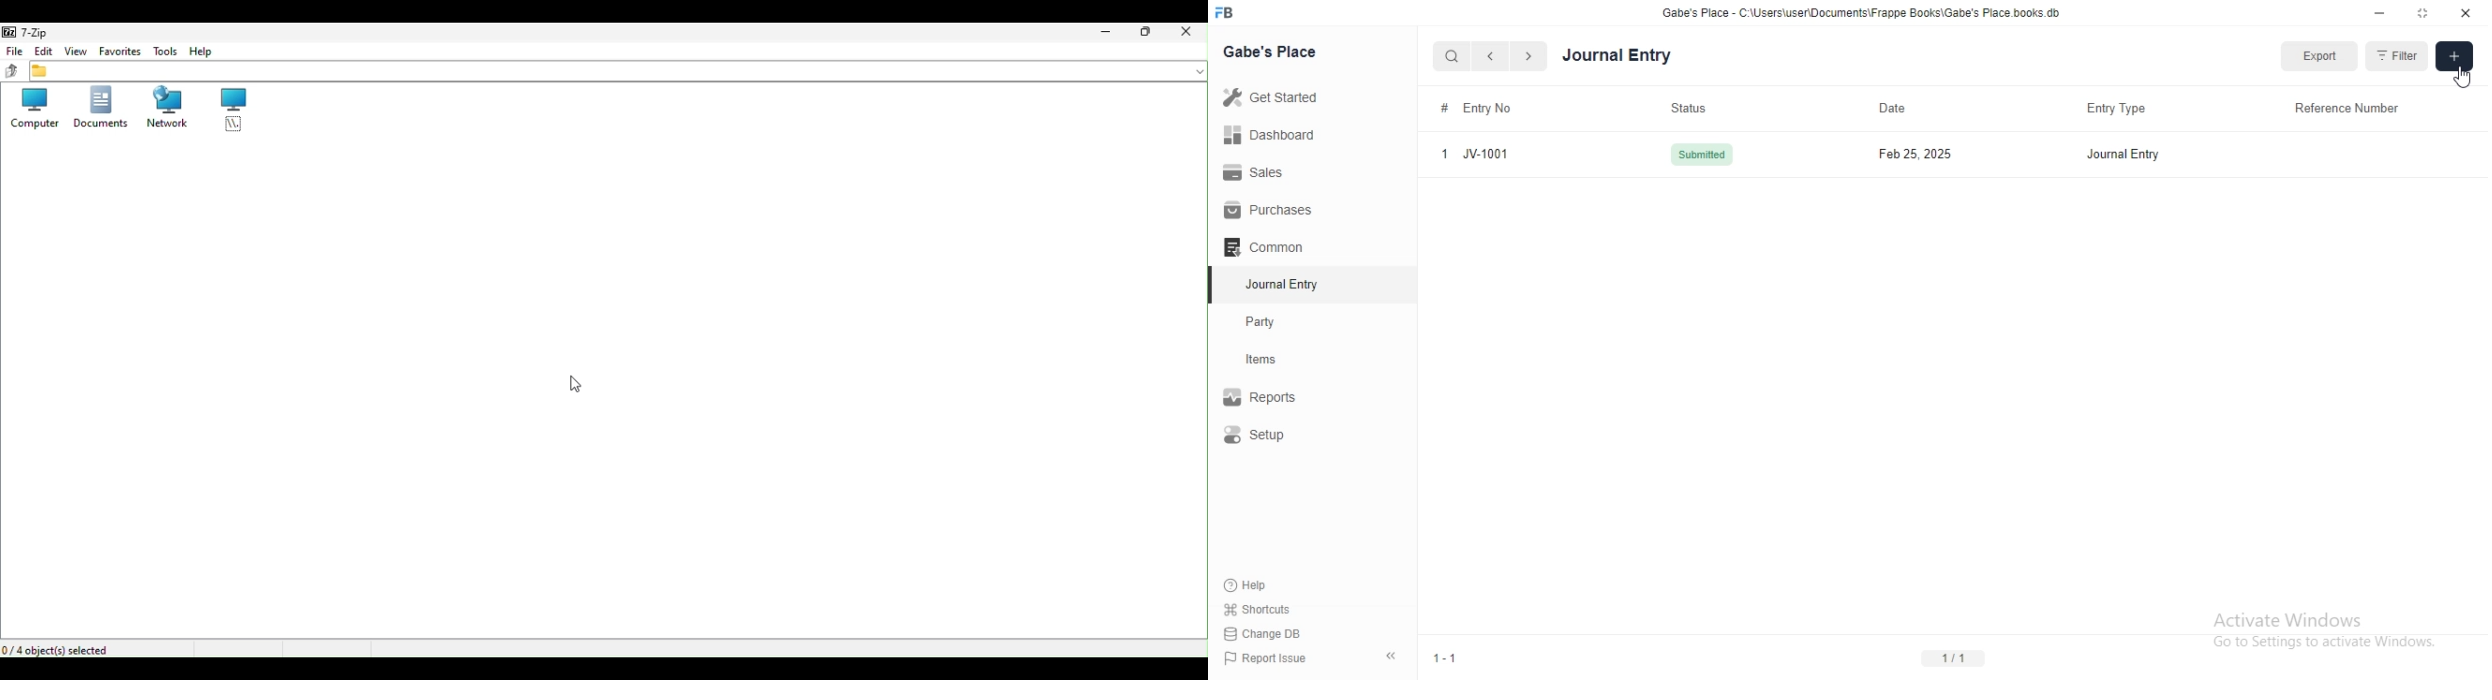 This screenshot has width=2492, height=700. I want to click on 1-1, so click(1449, 656).